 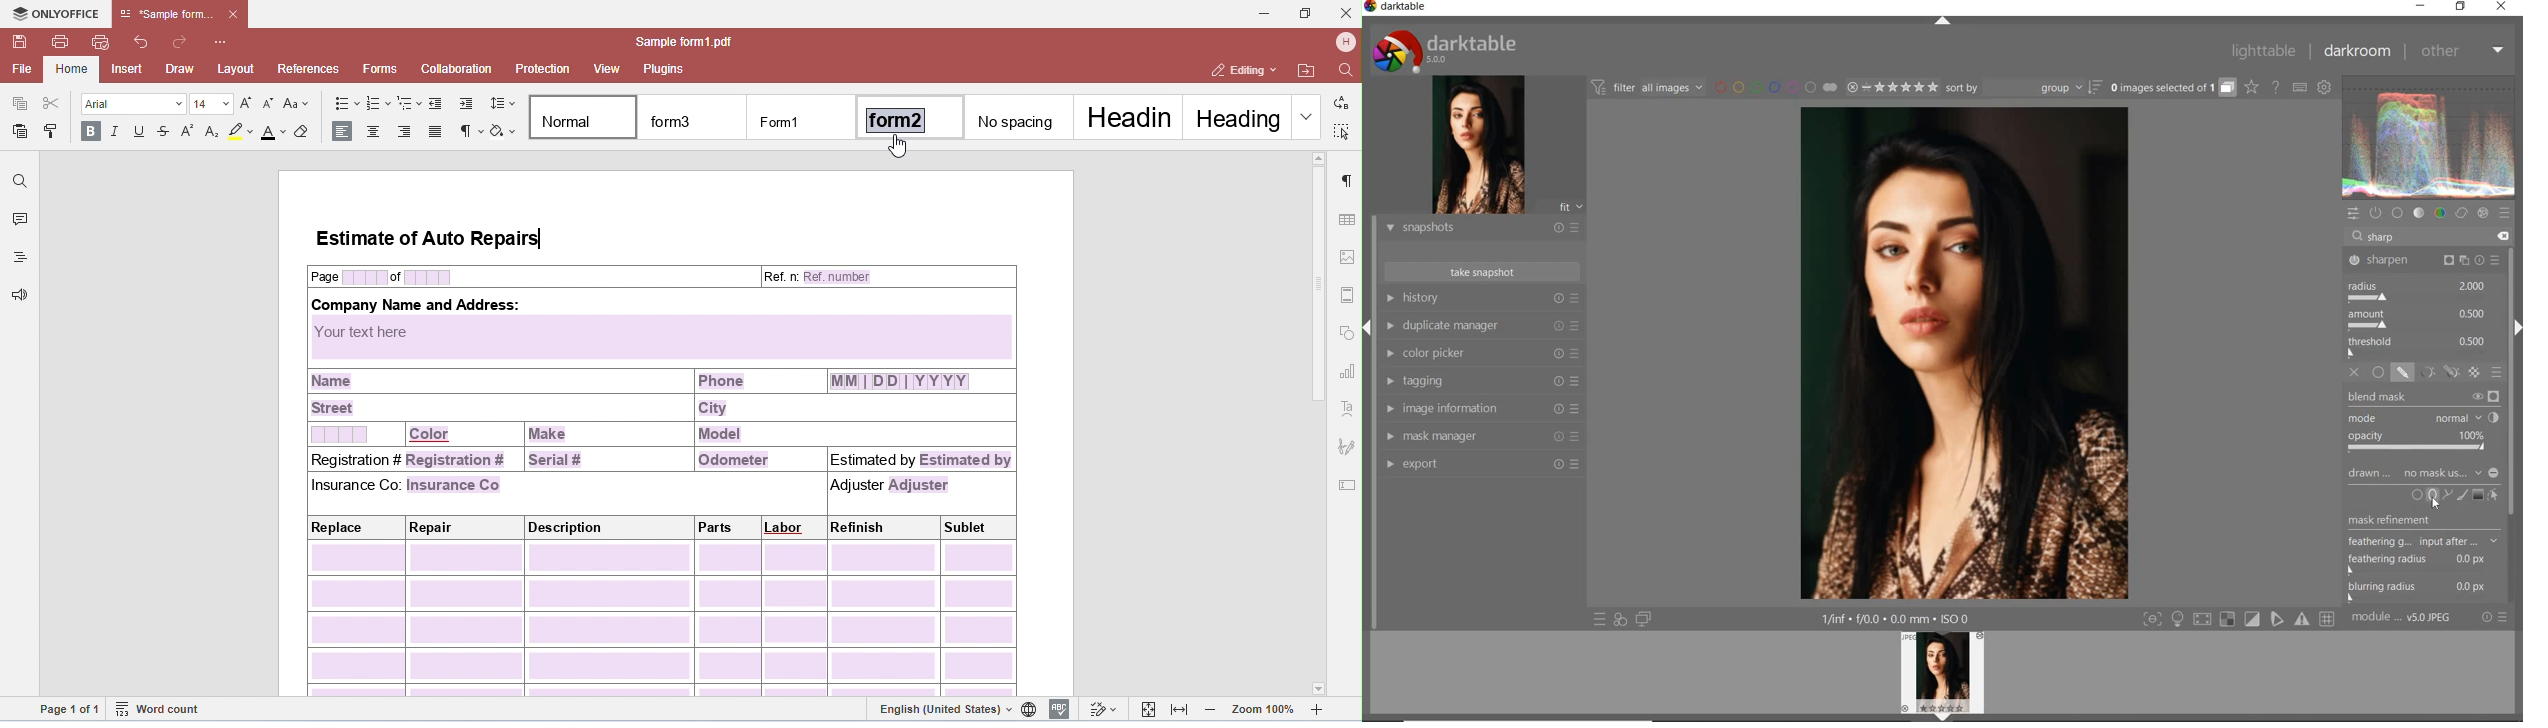 I want to click on 1/inf*f/0.0 mm*ISO 0, so click(x=1897, y=618).